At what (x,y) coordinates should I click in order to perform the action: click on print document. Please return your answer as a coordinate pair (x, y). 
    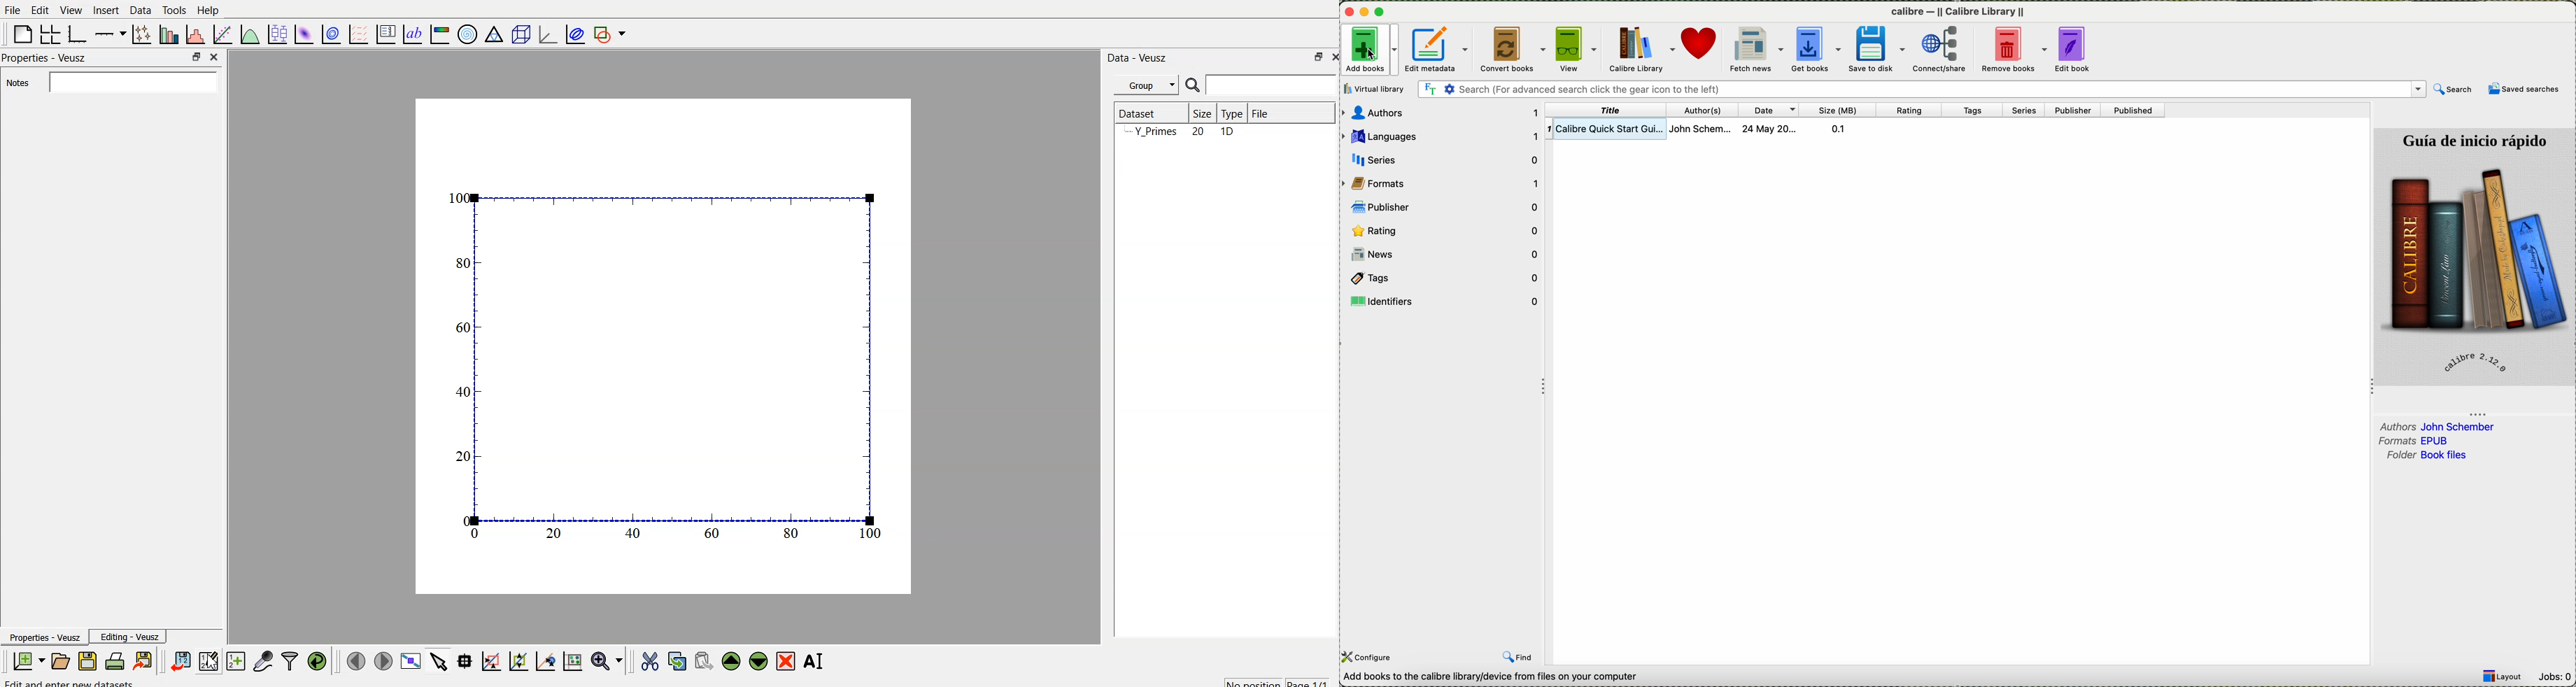
    Looking at the image, I should click on (116, 662).